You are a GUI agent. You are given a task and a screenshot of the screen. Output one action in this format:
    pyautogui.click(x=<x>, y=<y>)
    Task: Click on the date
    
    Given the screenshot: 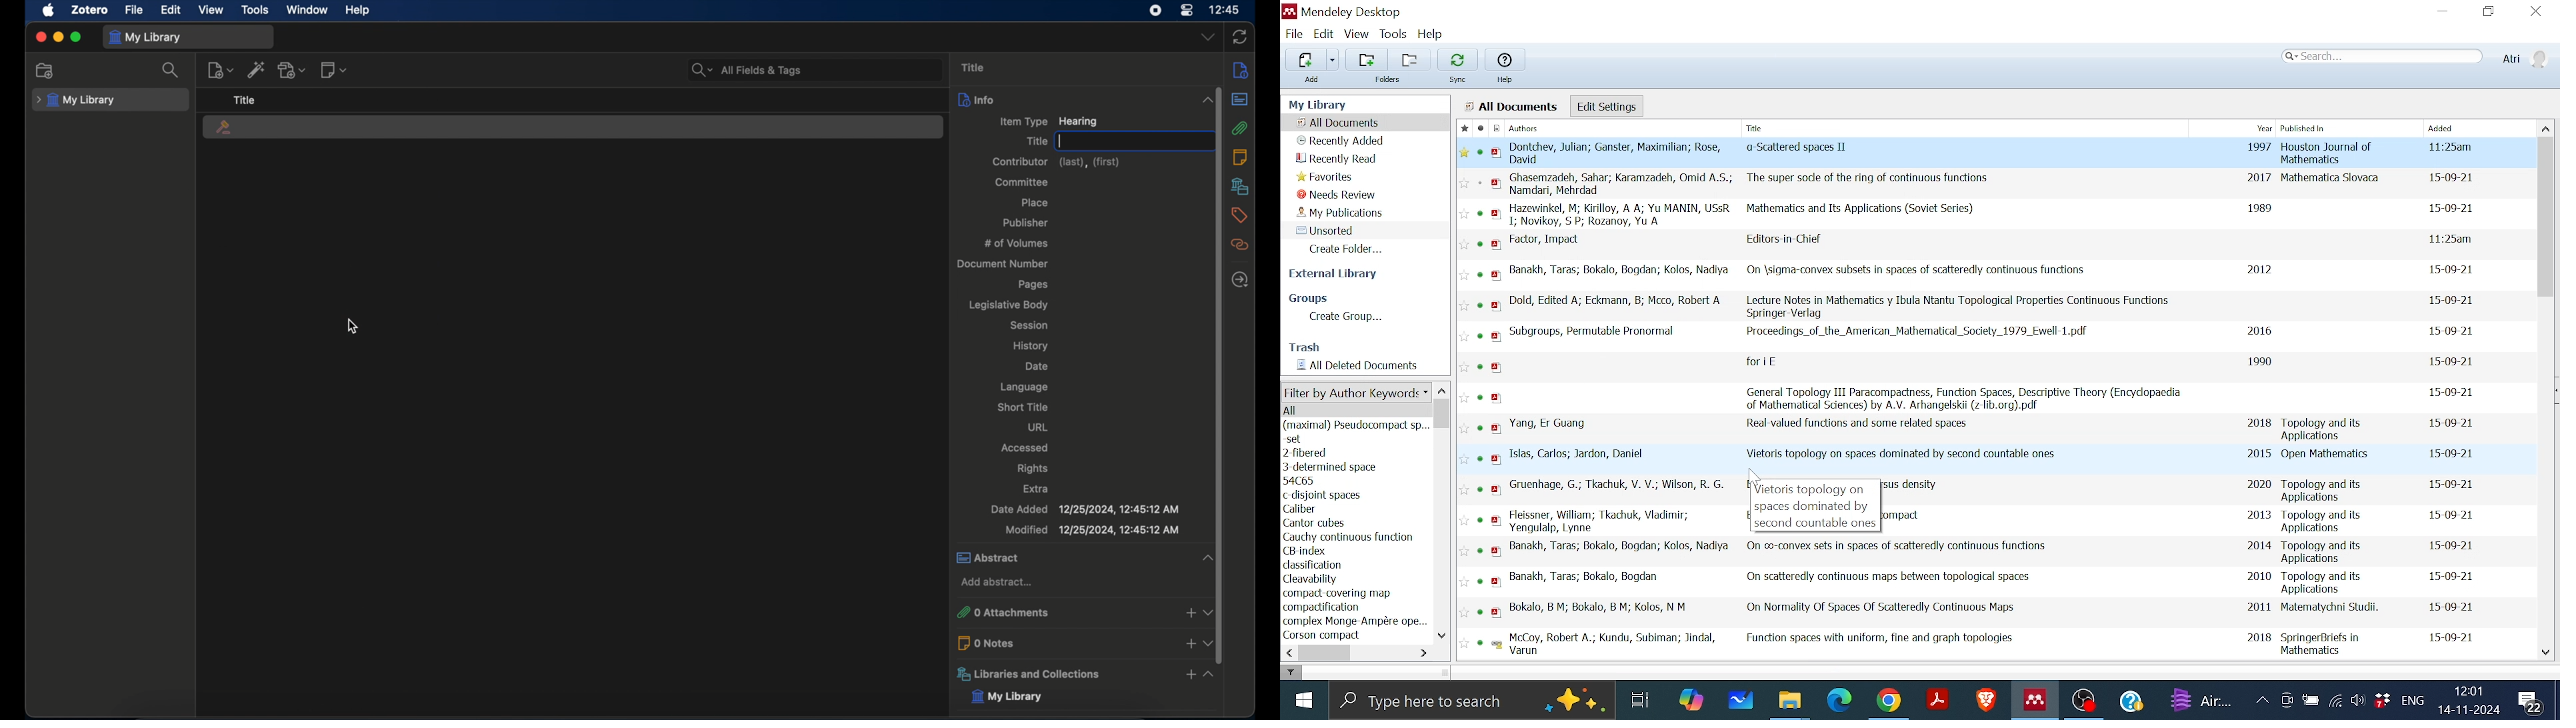 What is the action you would take?
    pyautogui.click(x=2451, y=454)
    